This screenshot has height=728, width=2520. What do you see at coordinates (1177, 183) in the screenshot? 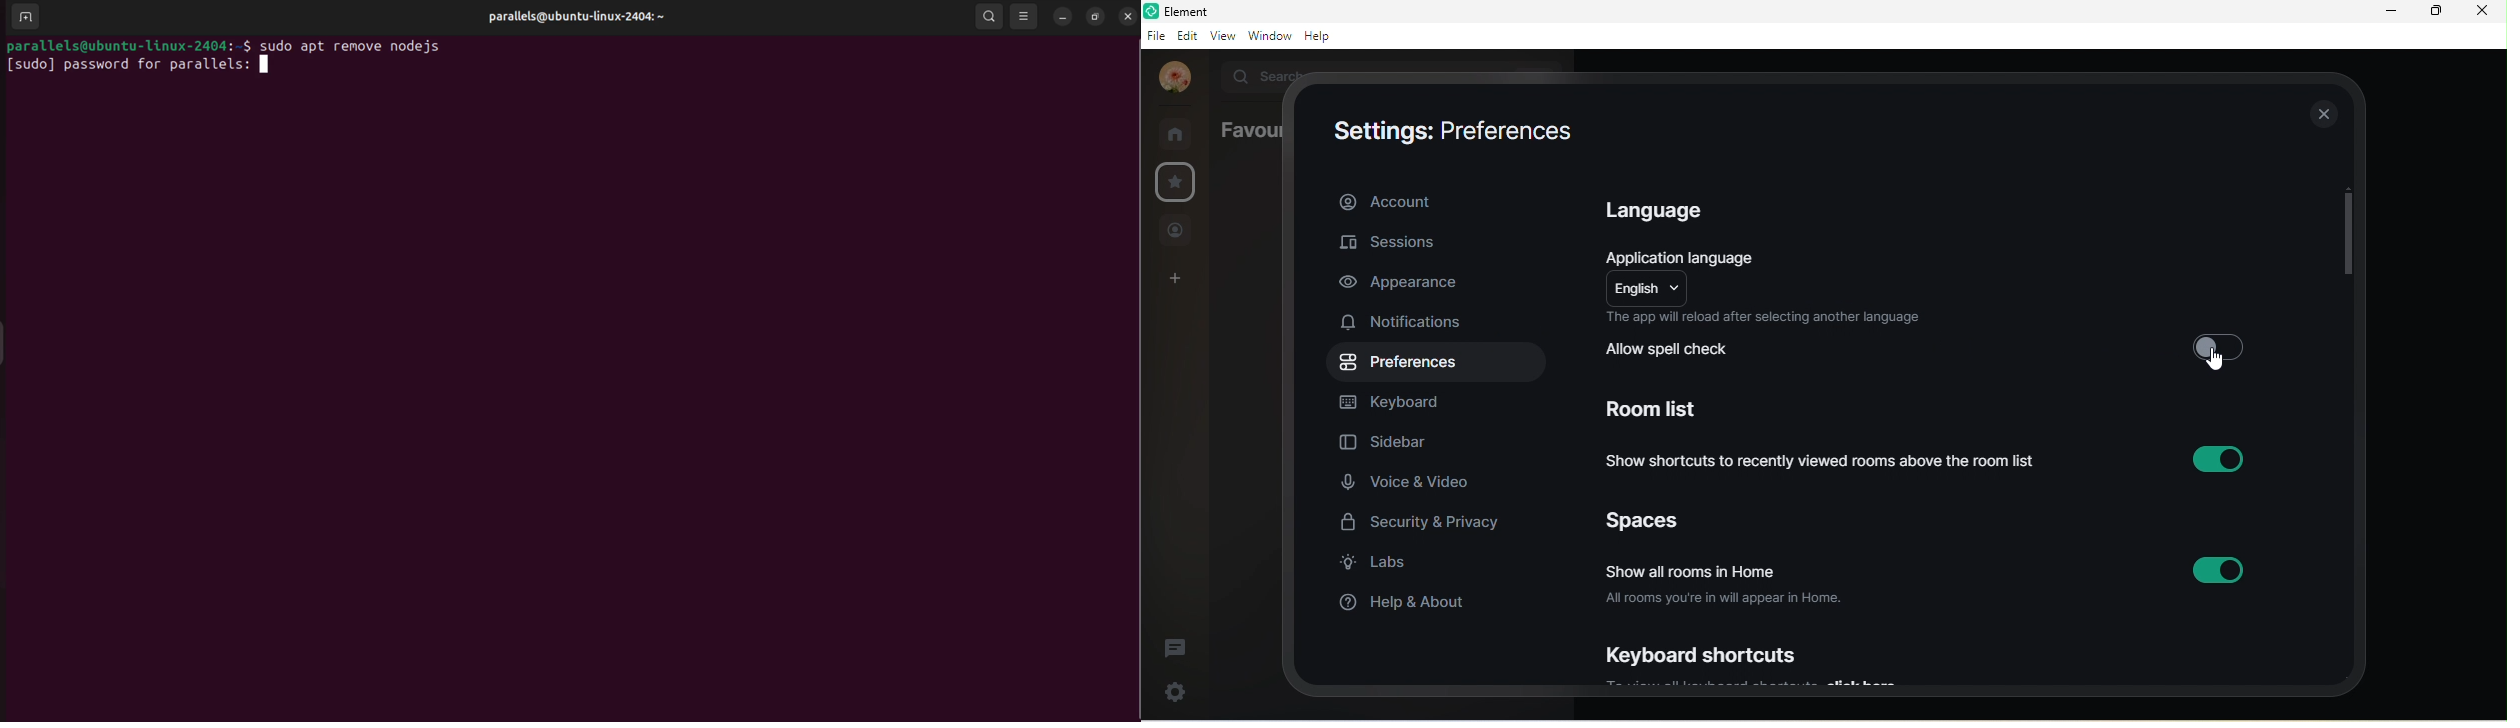
I see `favourite` at bounding box center [1177, 183].